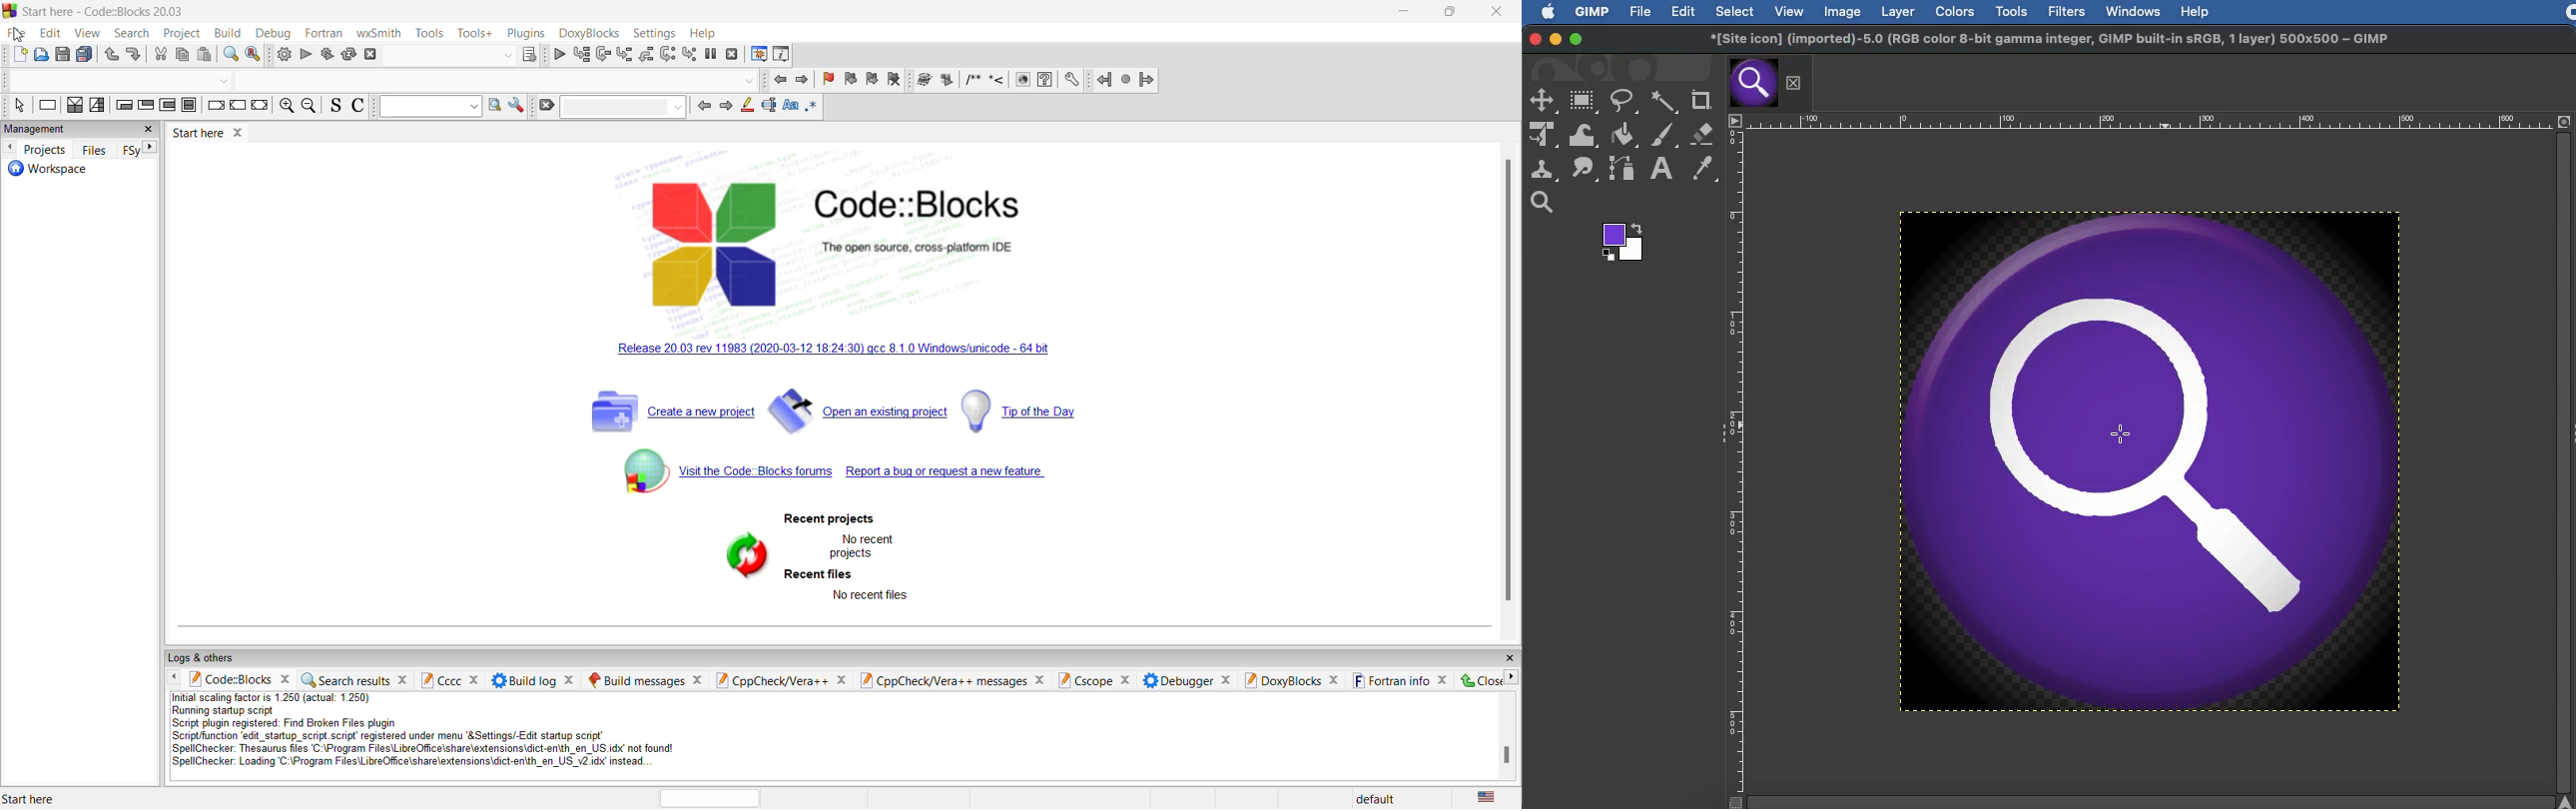 The height and width of the screenshot is (812, 2576). What do you see at coordinates (1486, 798) in the screenshot?
I see `language` at bounding box center [1486, 798].